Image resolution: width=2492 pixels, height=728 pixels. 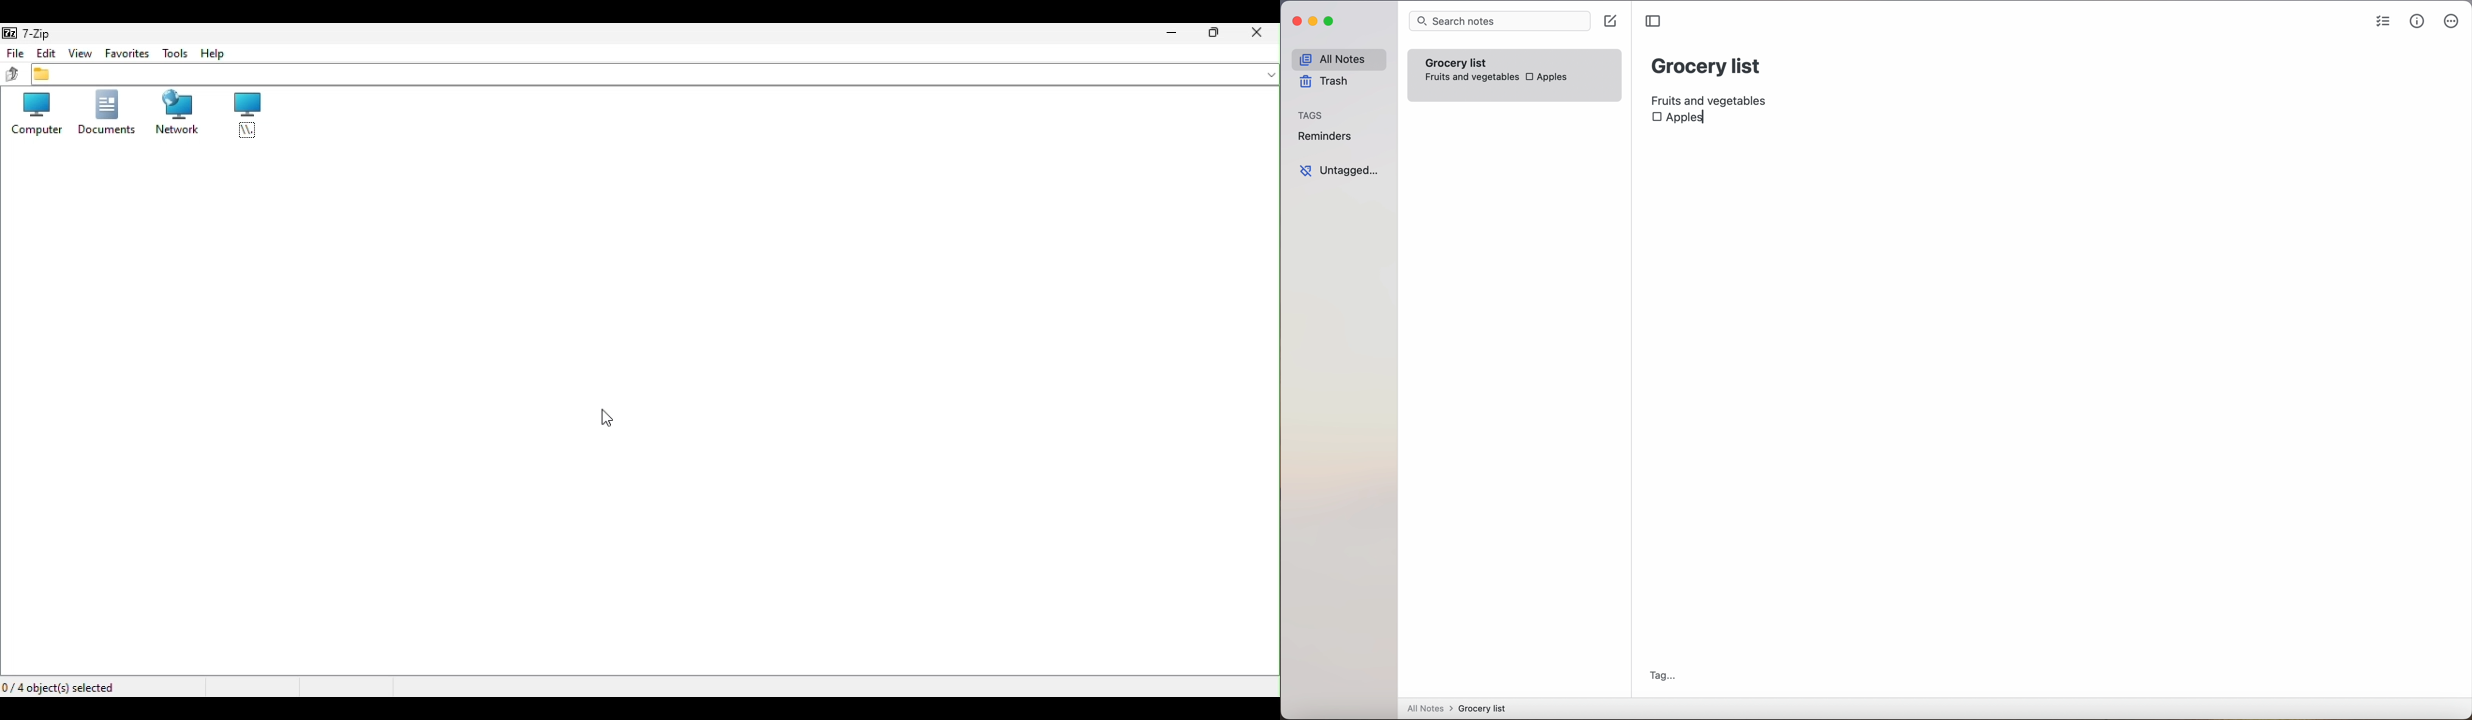 I want to click on fruits and vegetables, so click(x=1713, y=98).